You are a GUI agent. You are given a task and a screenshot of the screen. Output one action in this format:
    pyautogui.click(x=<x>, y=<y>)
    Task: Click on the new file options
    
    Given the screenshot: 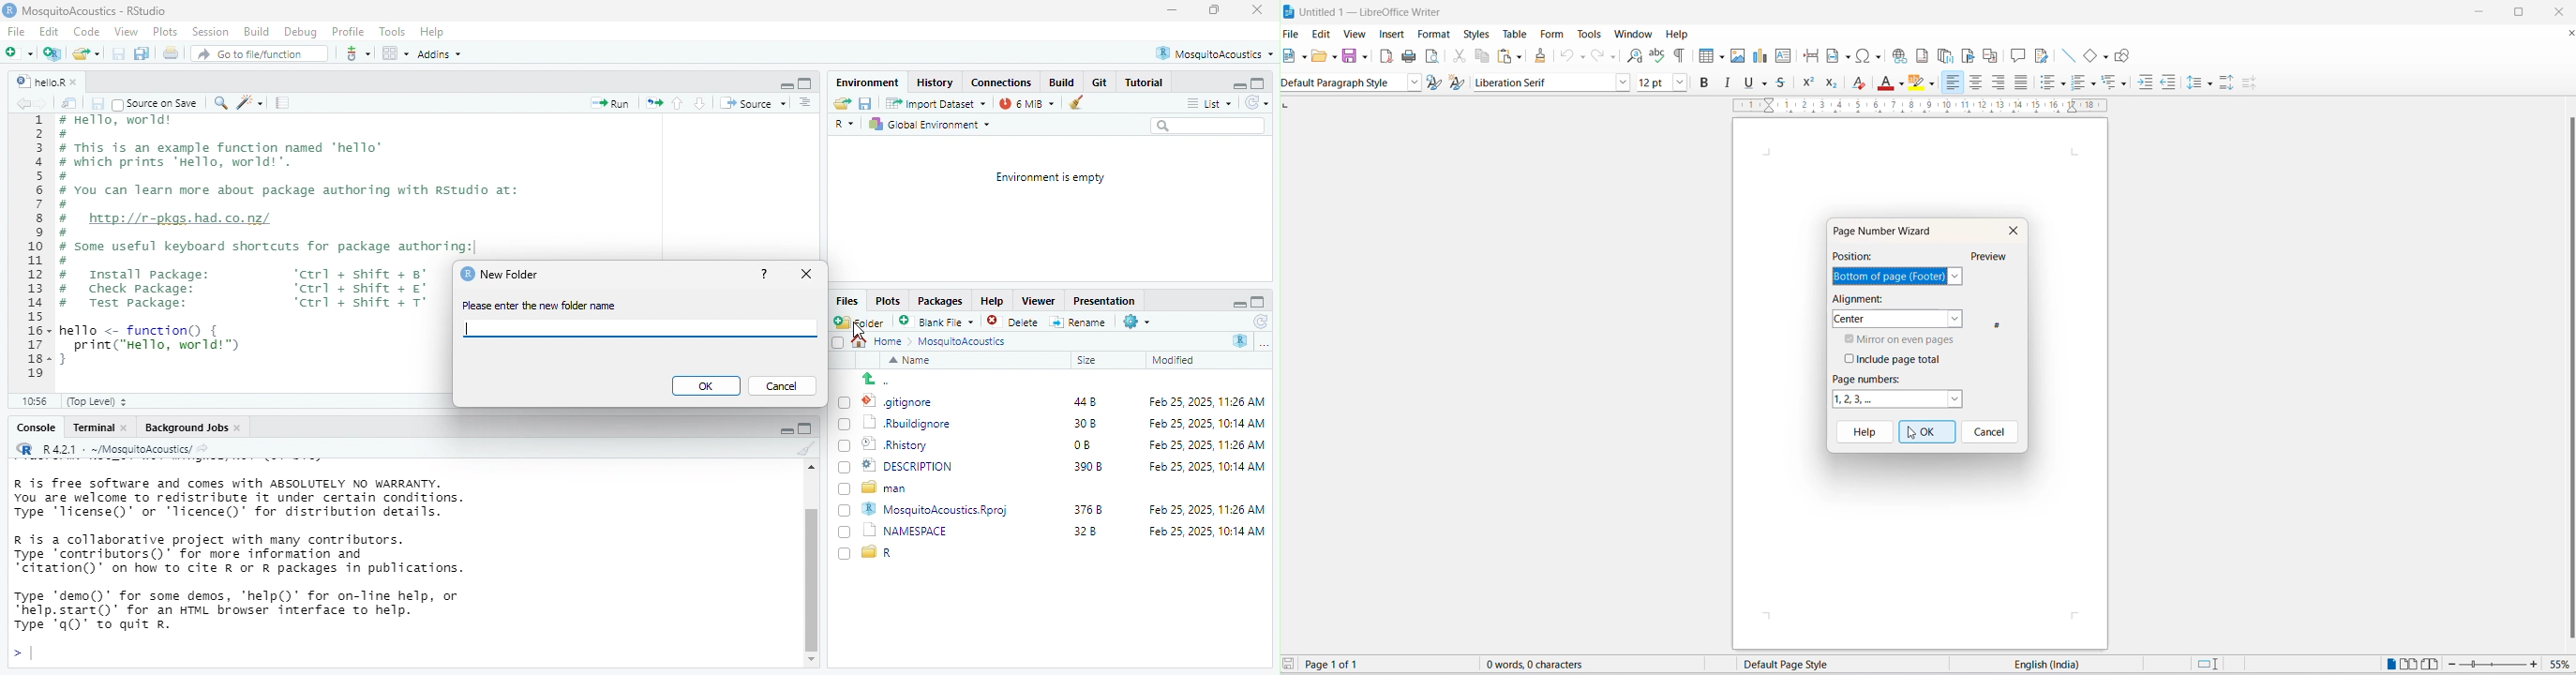 What is the action you would take?
    pyautogui.click(x=1304, y=56)
    